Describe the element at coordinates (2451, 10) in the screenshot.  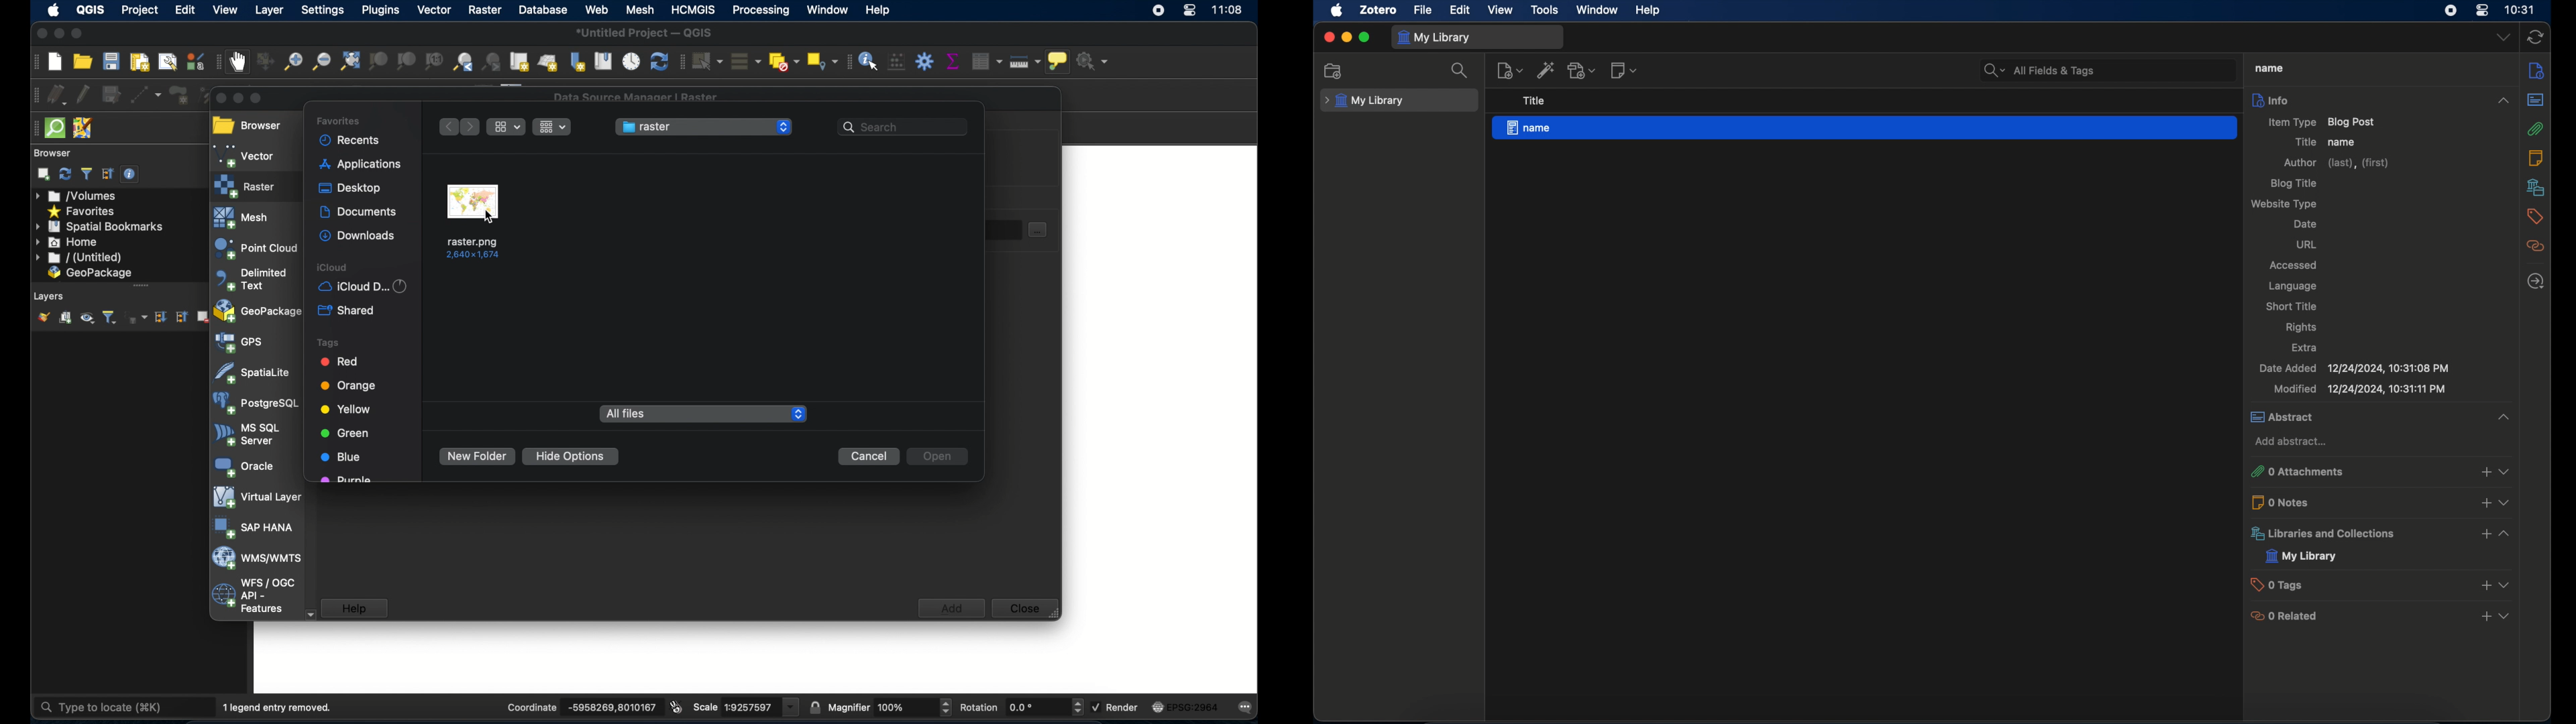
I see `screen recorder` at that location.